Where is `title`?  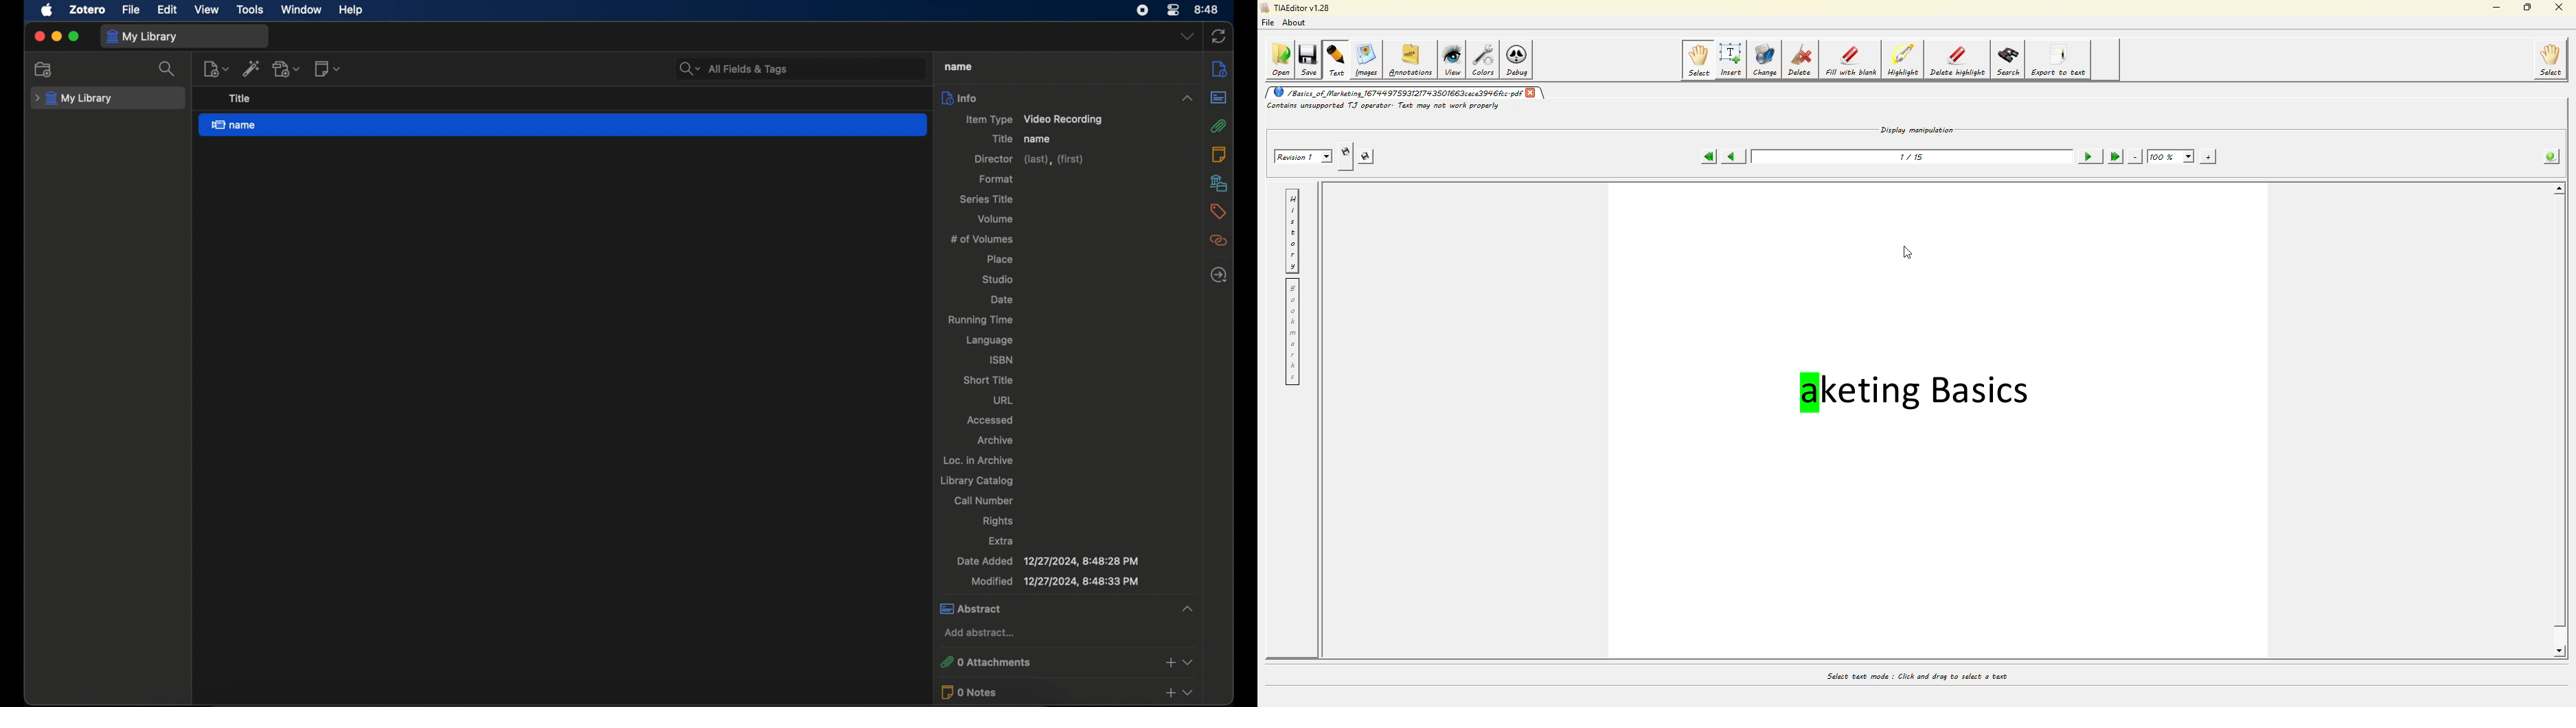
title is located at coordinates (240, 98).